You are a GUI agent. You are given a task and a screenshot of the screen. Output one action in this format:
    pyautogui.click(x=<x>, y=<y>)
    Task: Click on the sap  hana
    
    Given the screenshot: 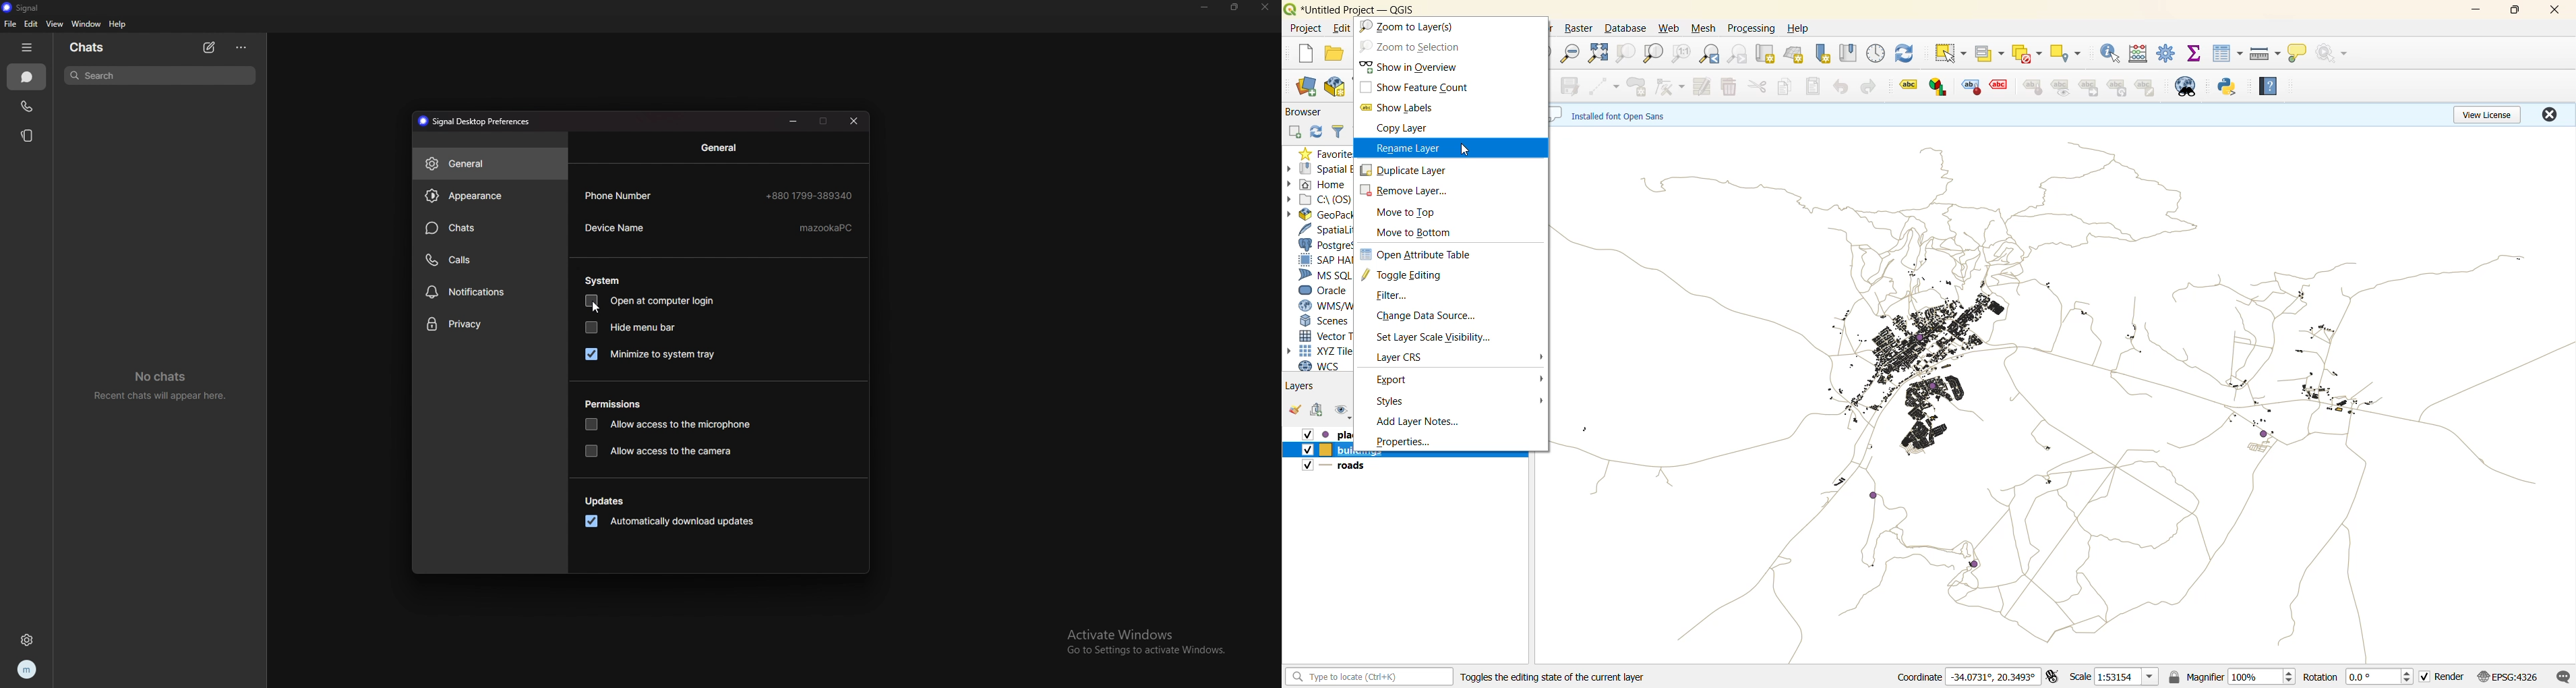 What is the action you would take?
    pyautogui.click(x=1326, y=261)
    